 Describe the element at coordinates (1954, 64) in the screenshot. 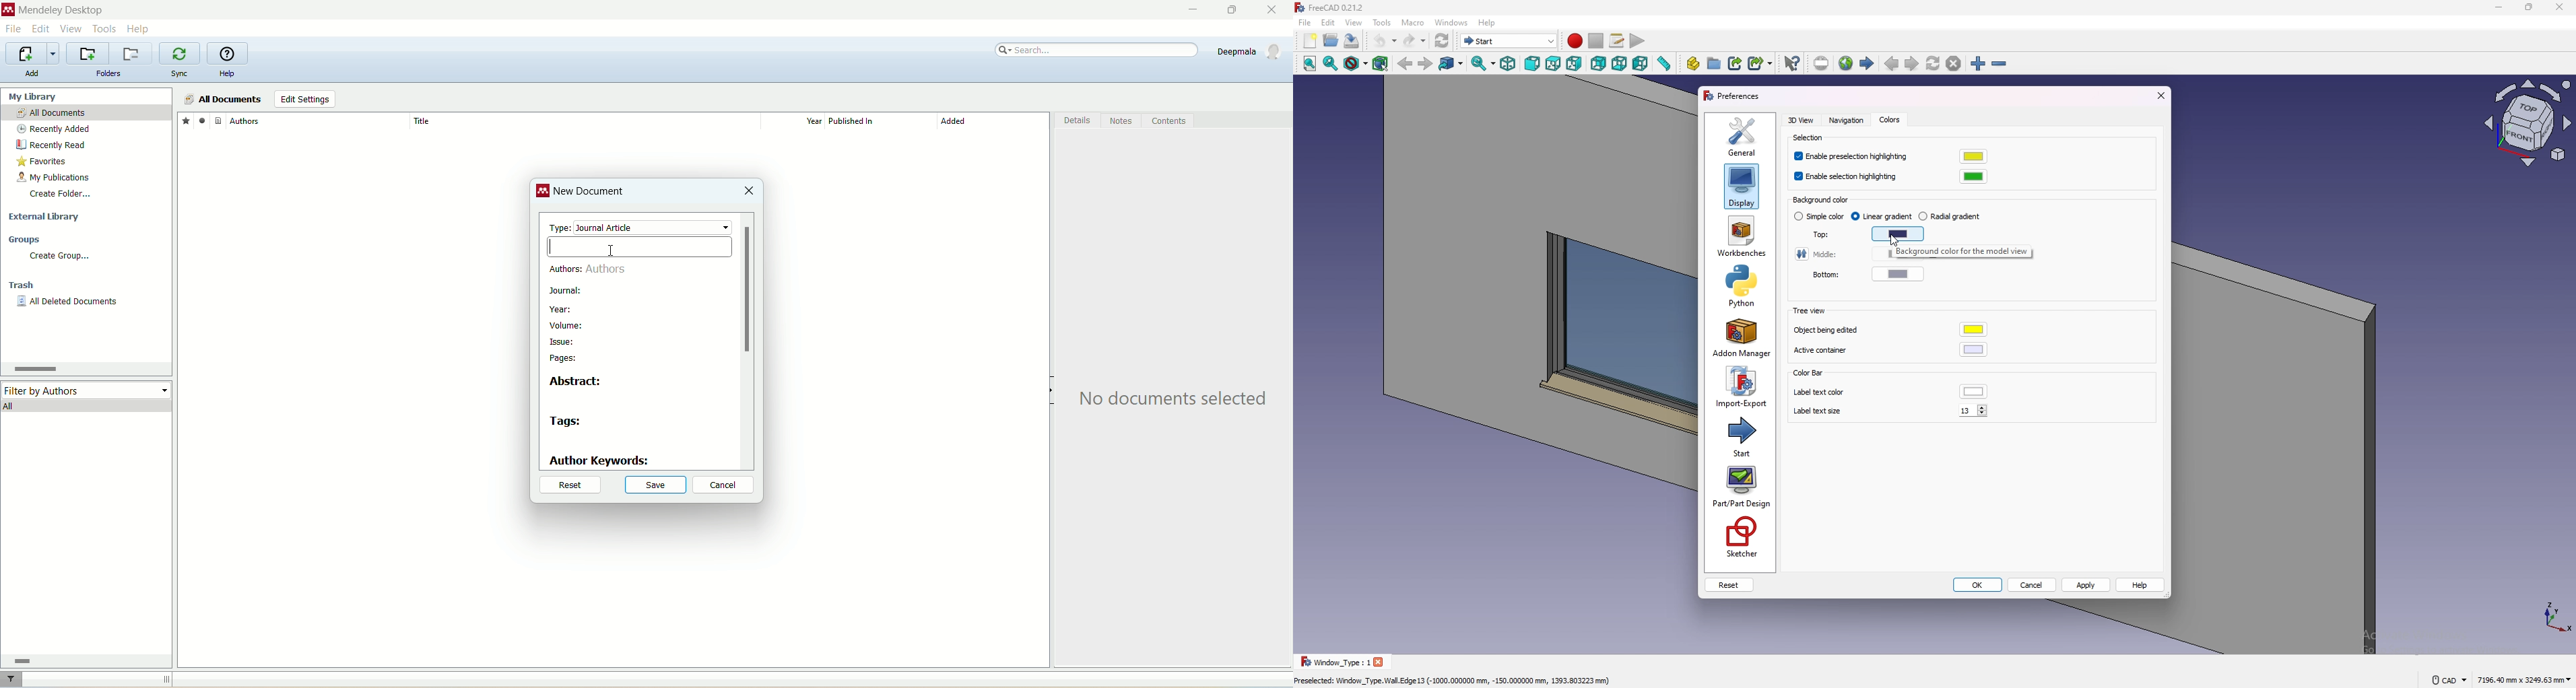

I see `stop loading` at that location.